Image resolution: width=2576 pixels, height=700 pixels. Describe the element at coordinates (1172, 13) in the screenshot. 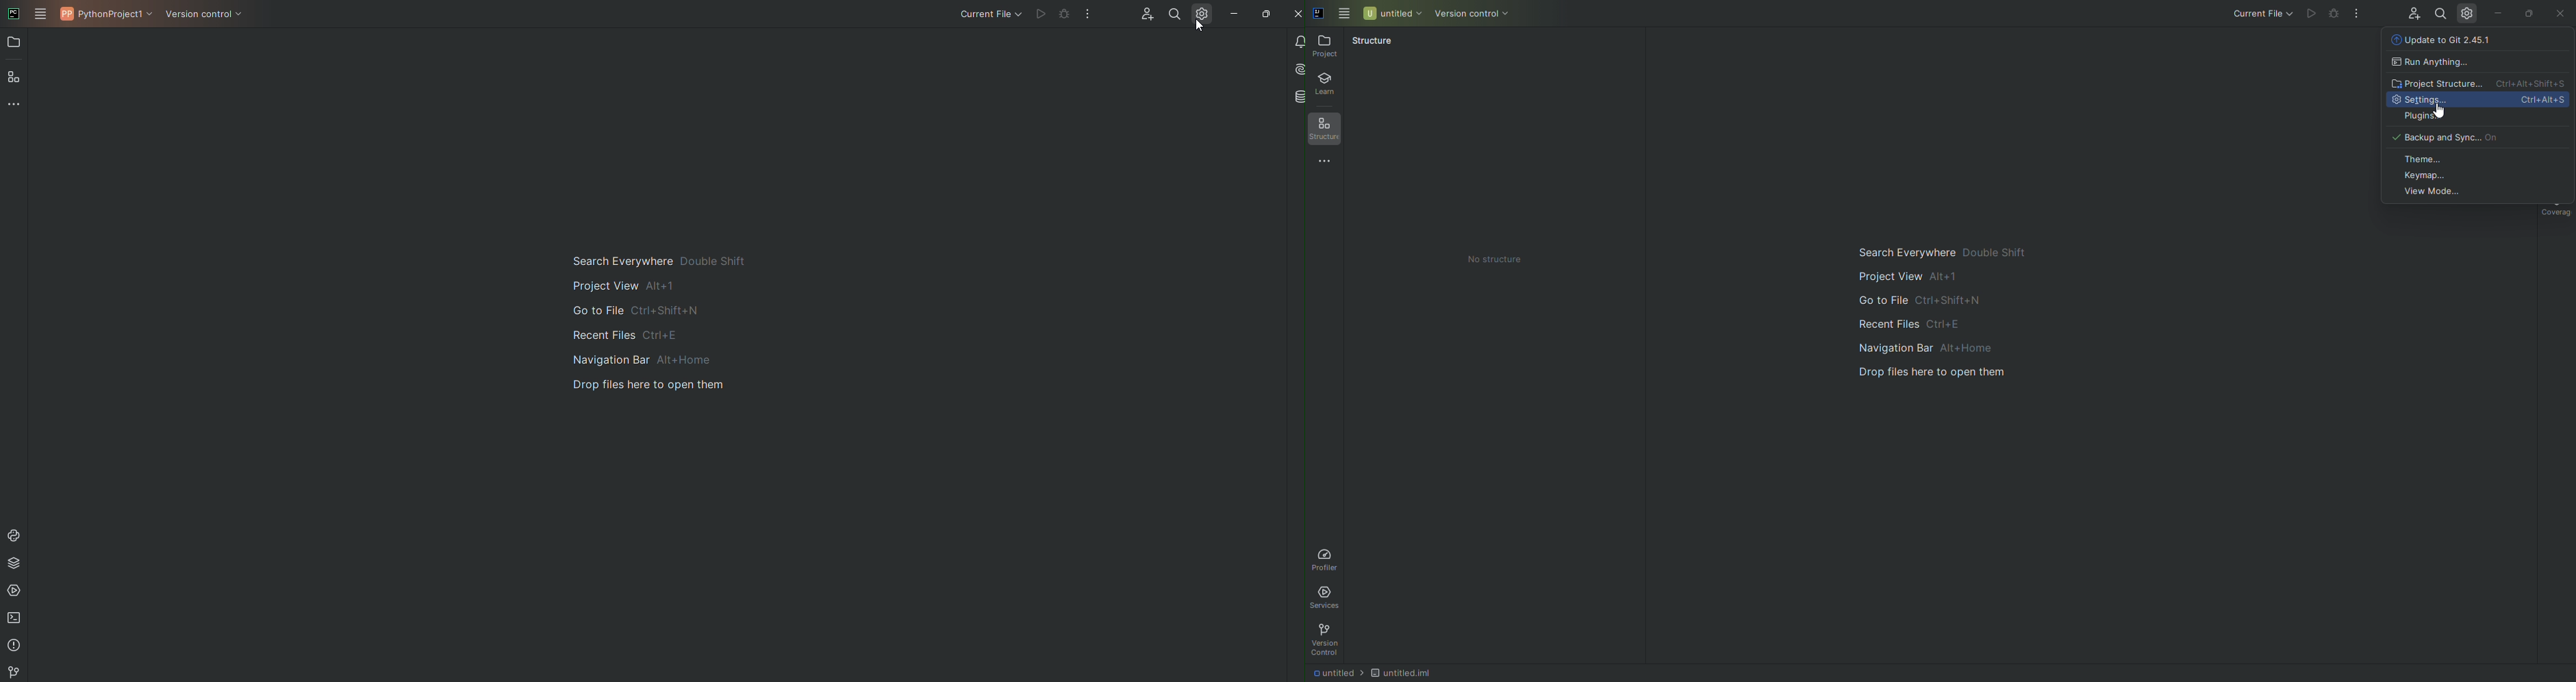

I see `Find` at that location.